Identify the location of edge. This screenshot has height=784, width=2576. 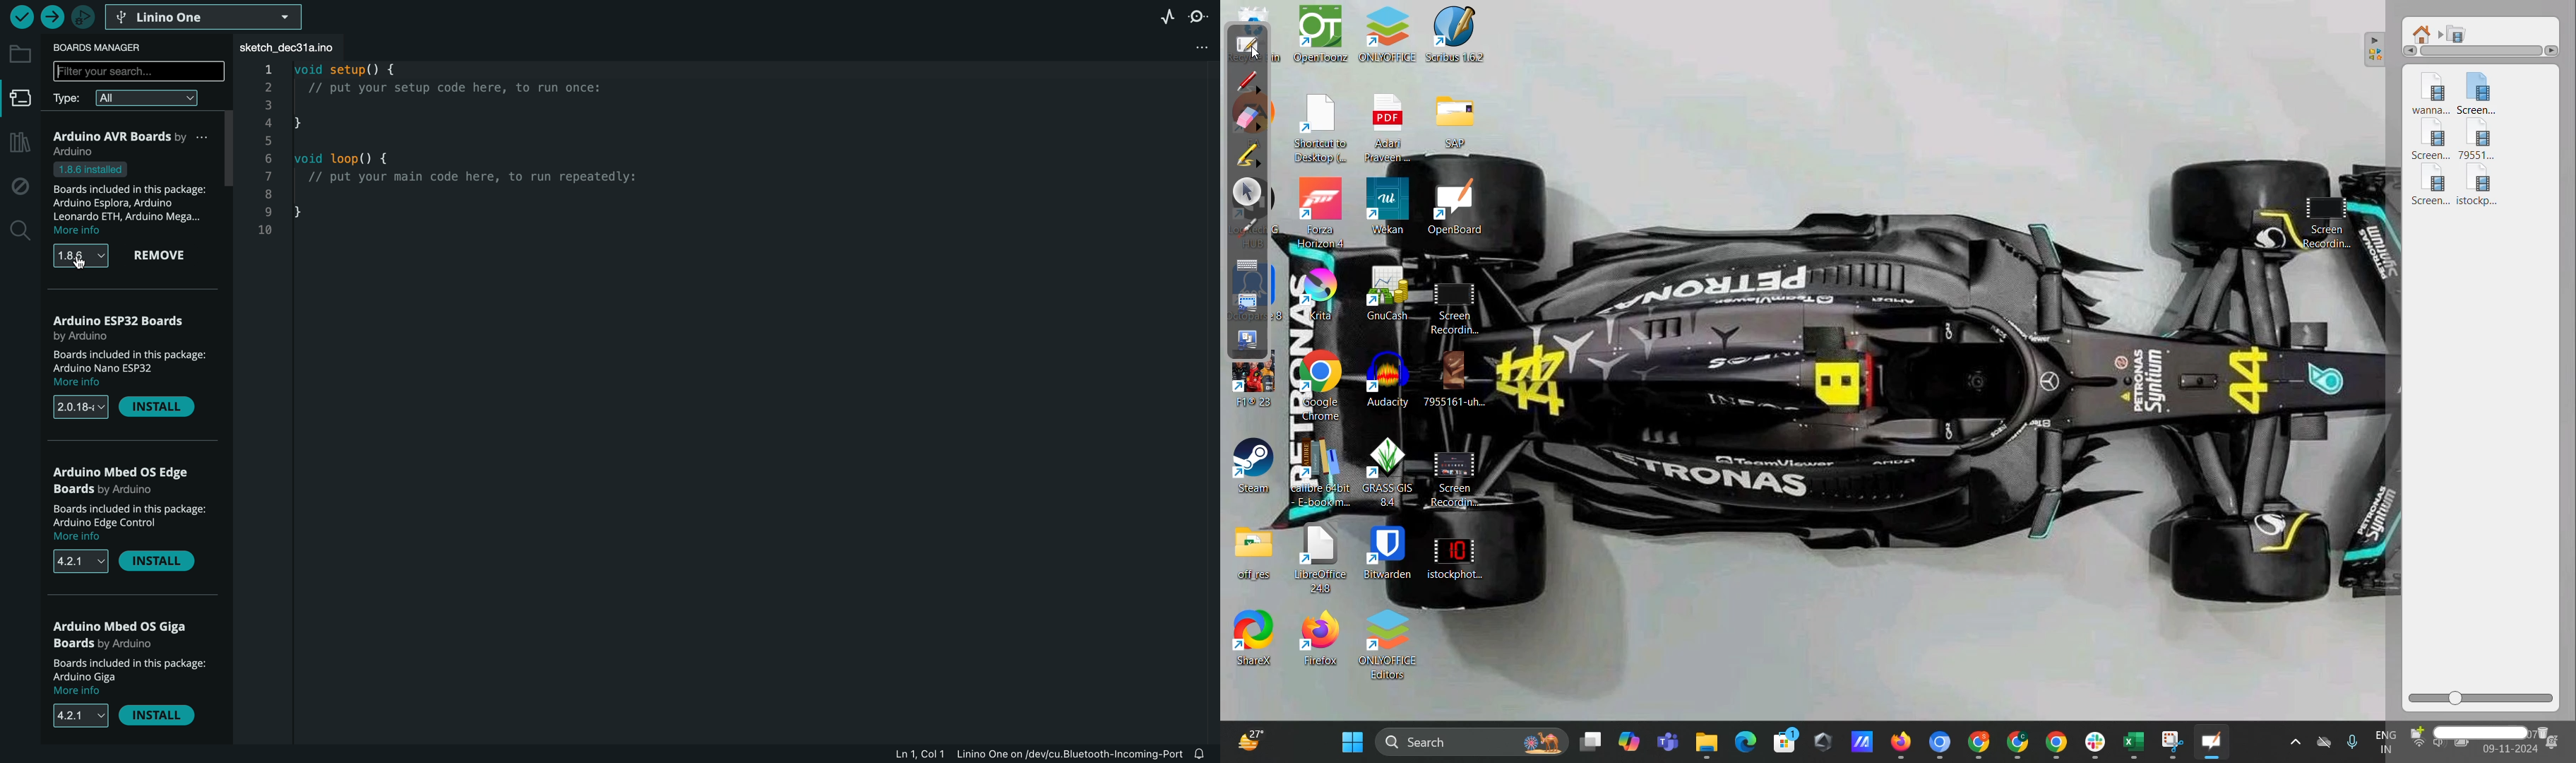
(1743, 740).